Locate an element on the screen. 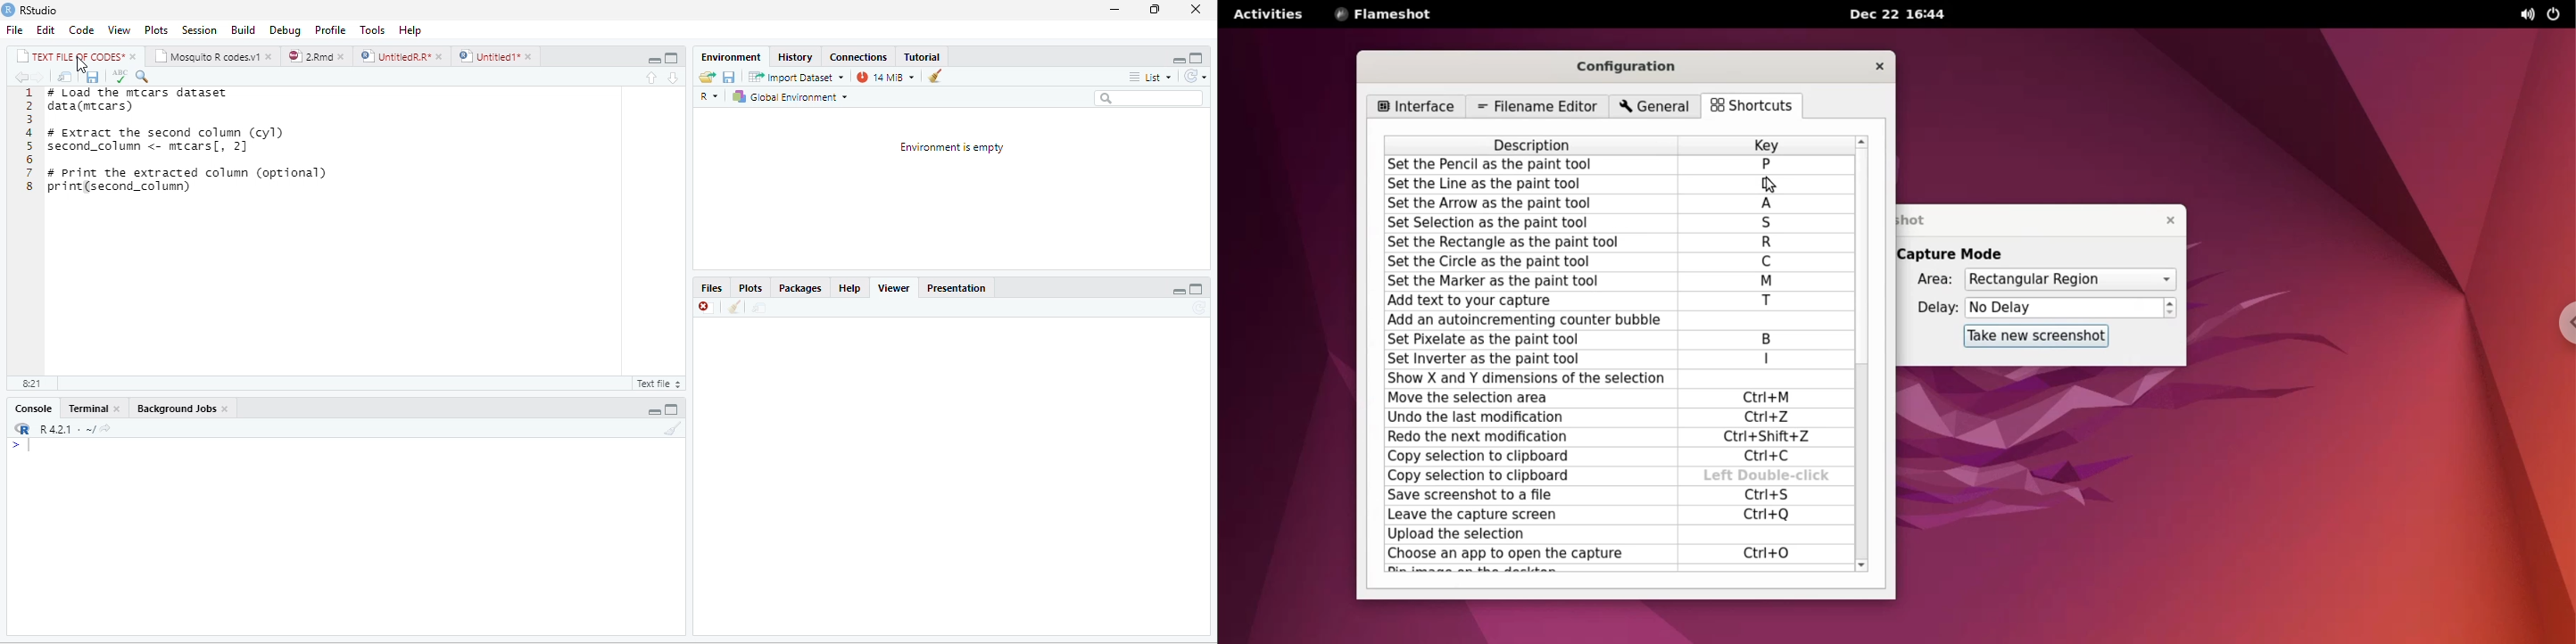 The width and height of the screenshot is (2576, 644). minimize is located at coordinates (1115, 12).